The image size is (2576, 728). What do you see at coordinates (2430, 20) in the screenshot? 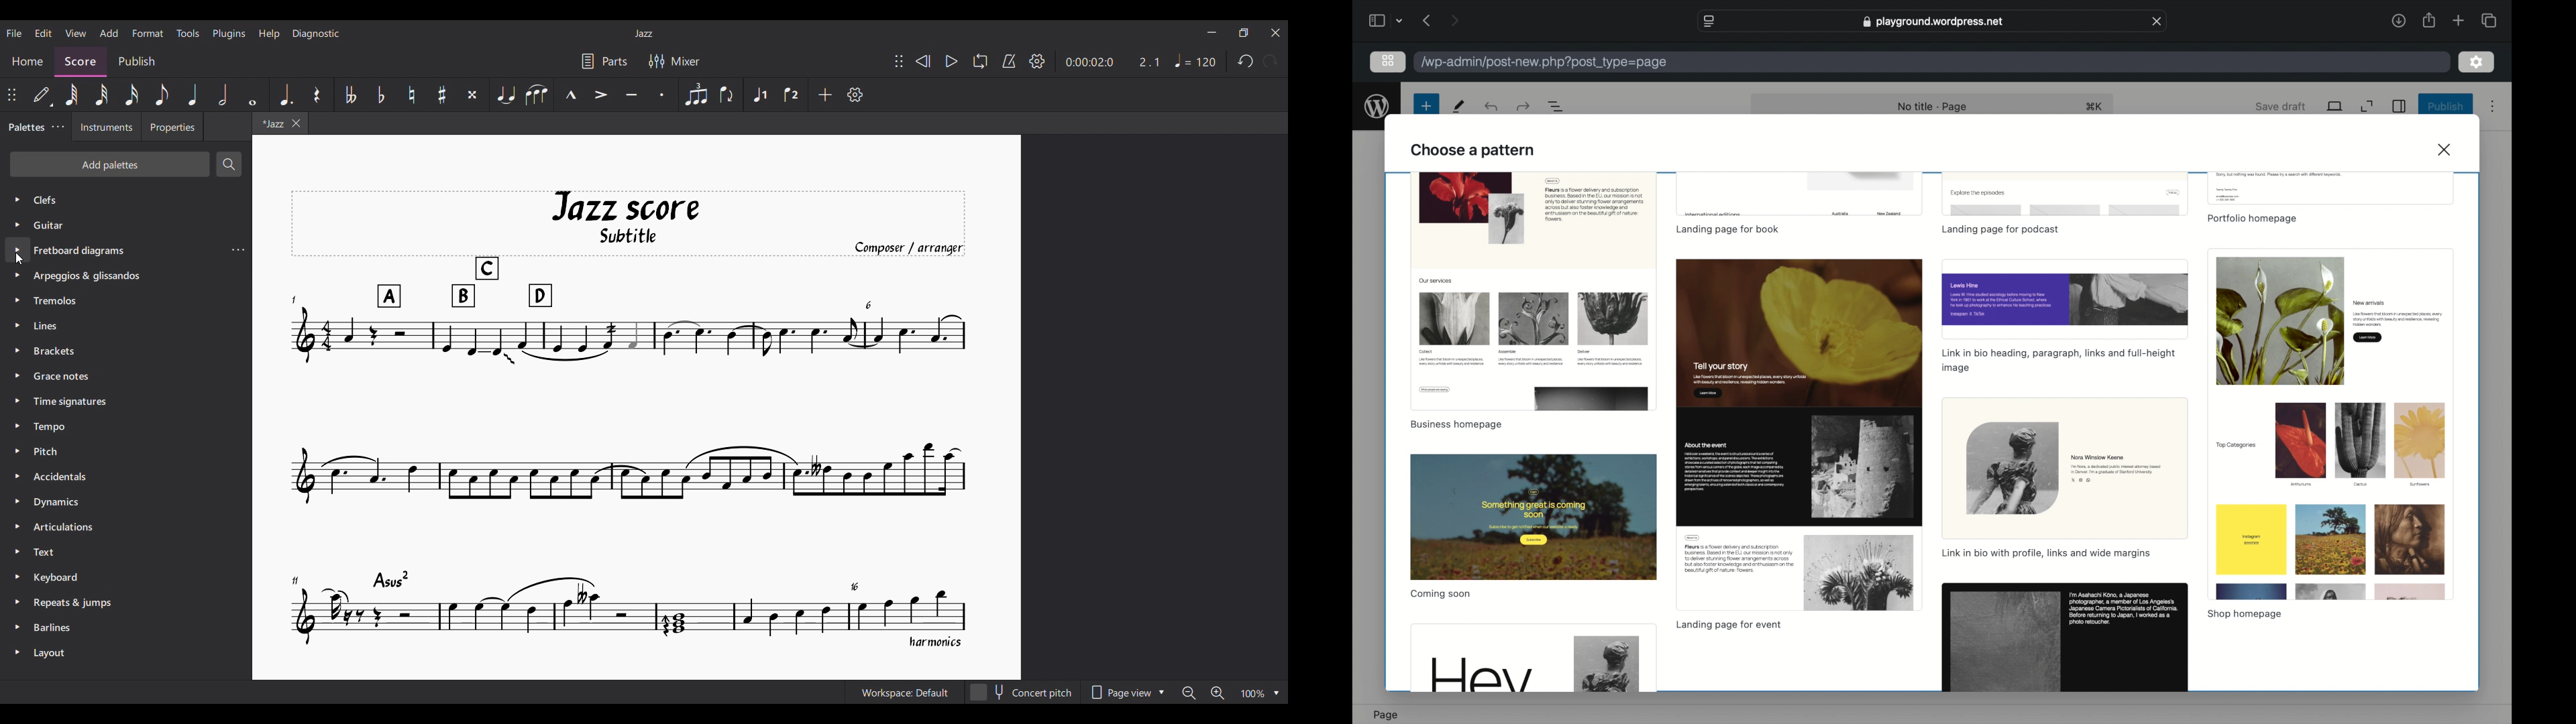
I see `share` at bounding box center [2430, 20].